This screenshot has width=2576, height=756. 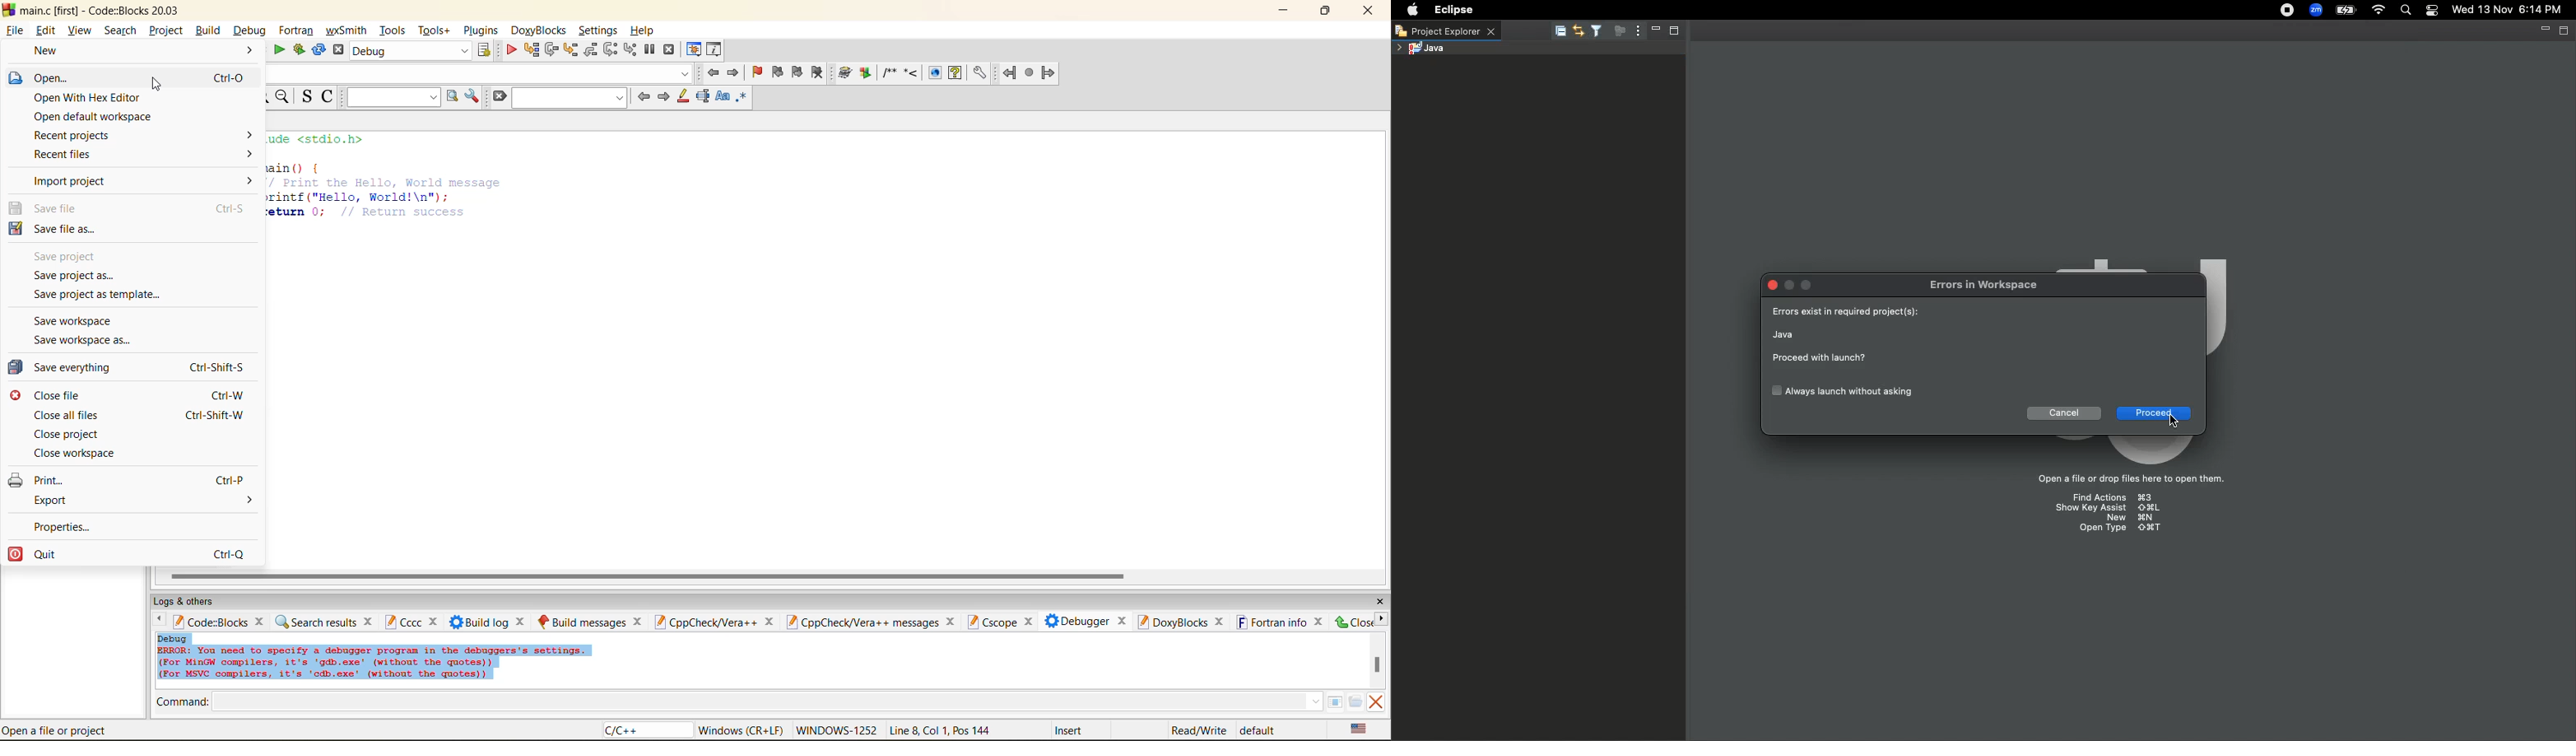 I want to click on save file, so click(x=138, y=209).